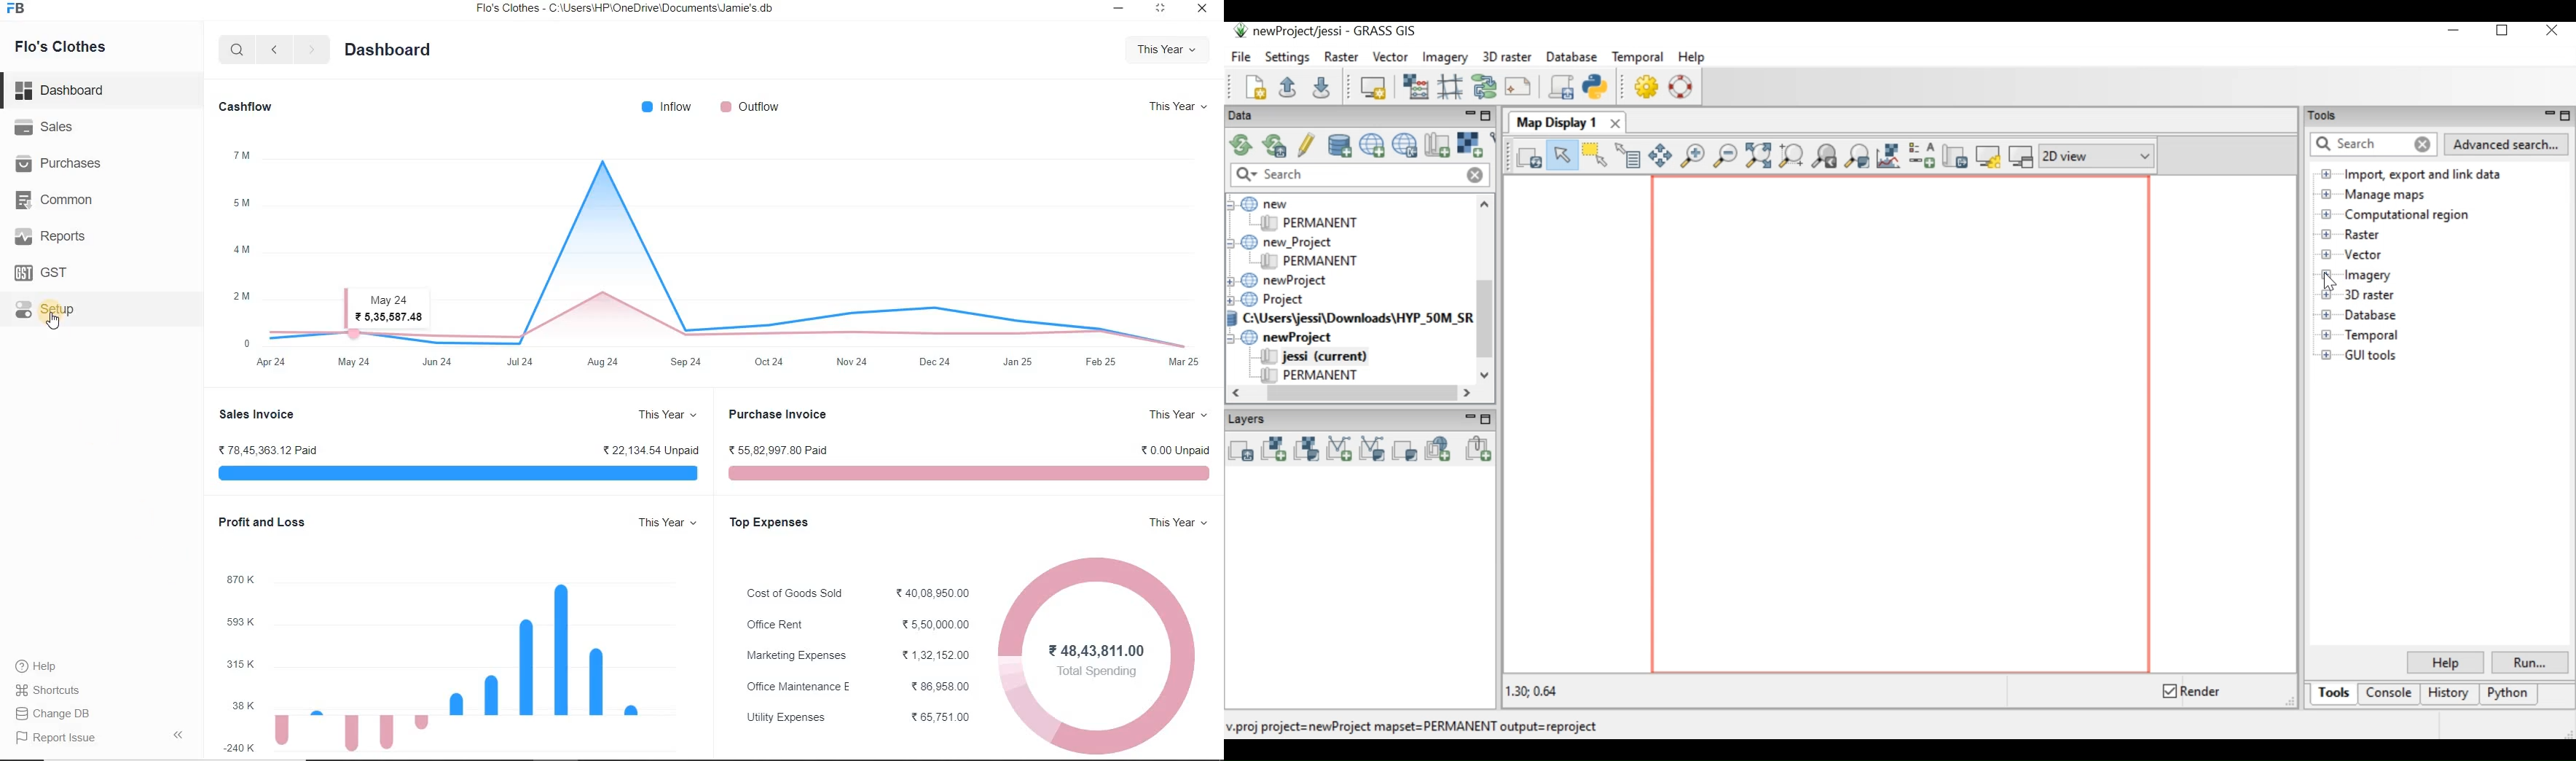 Image resolution: width=2576 pixels, height=784 pixels. I want to click on Flo's Clothes - C:\Users\HP\OneDrive\Documents\Jamie's db, so click(634, 9).